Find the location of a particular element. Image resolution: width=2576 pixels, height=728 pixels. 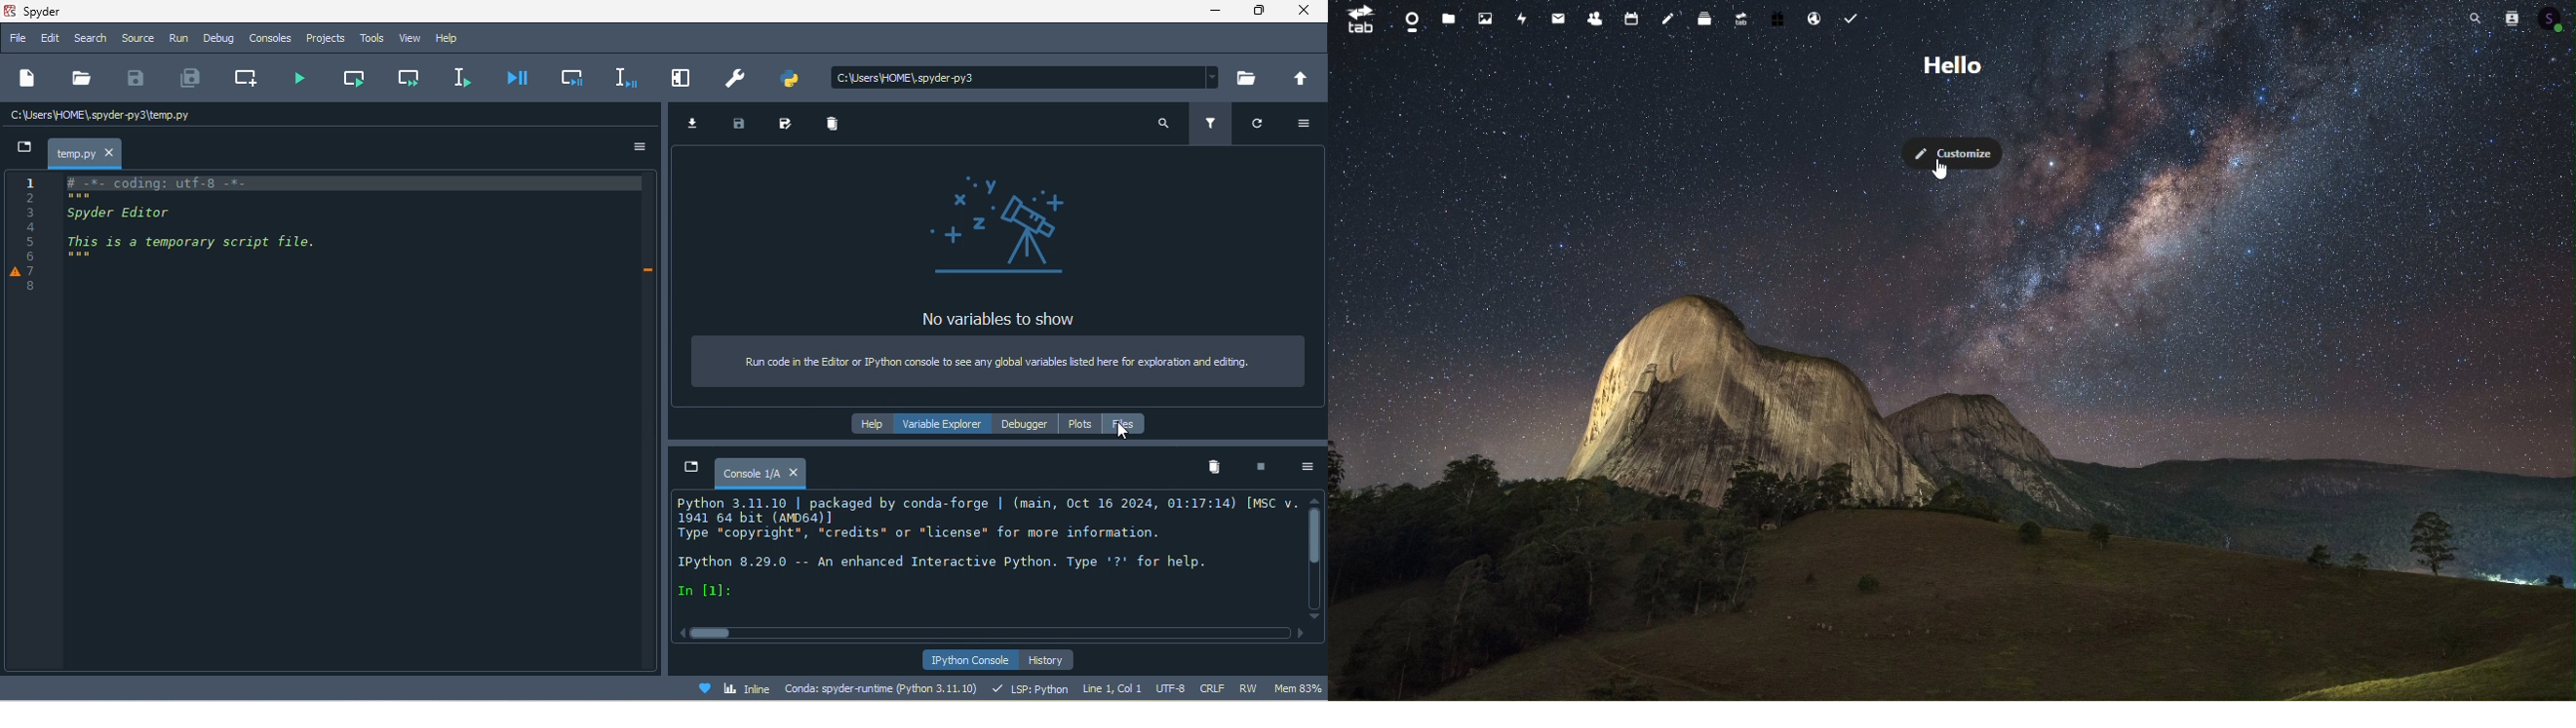

new is located at coordinates (33, 78).